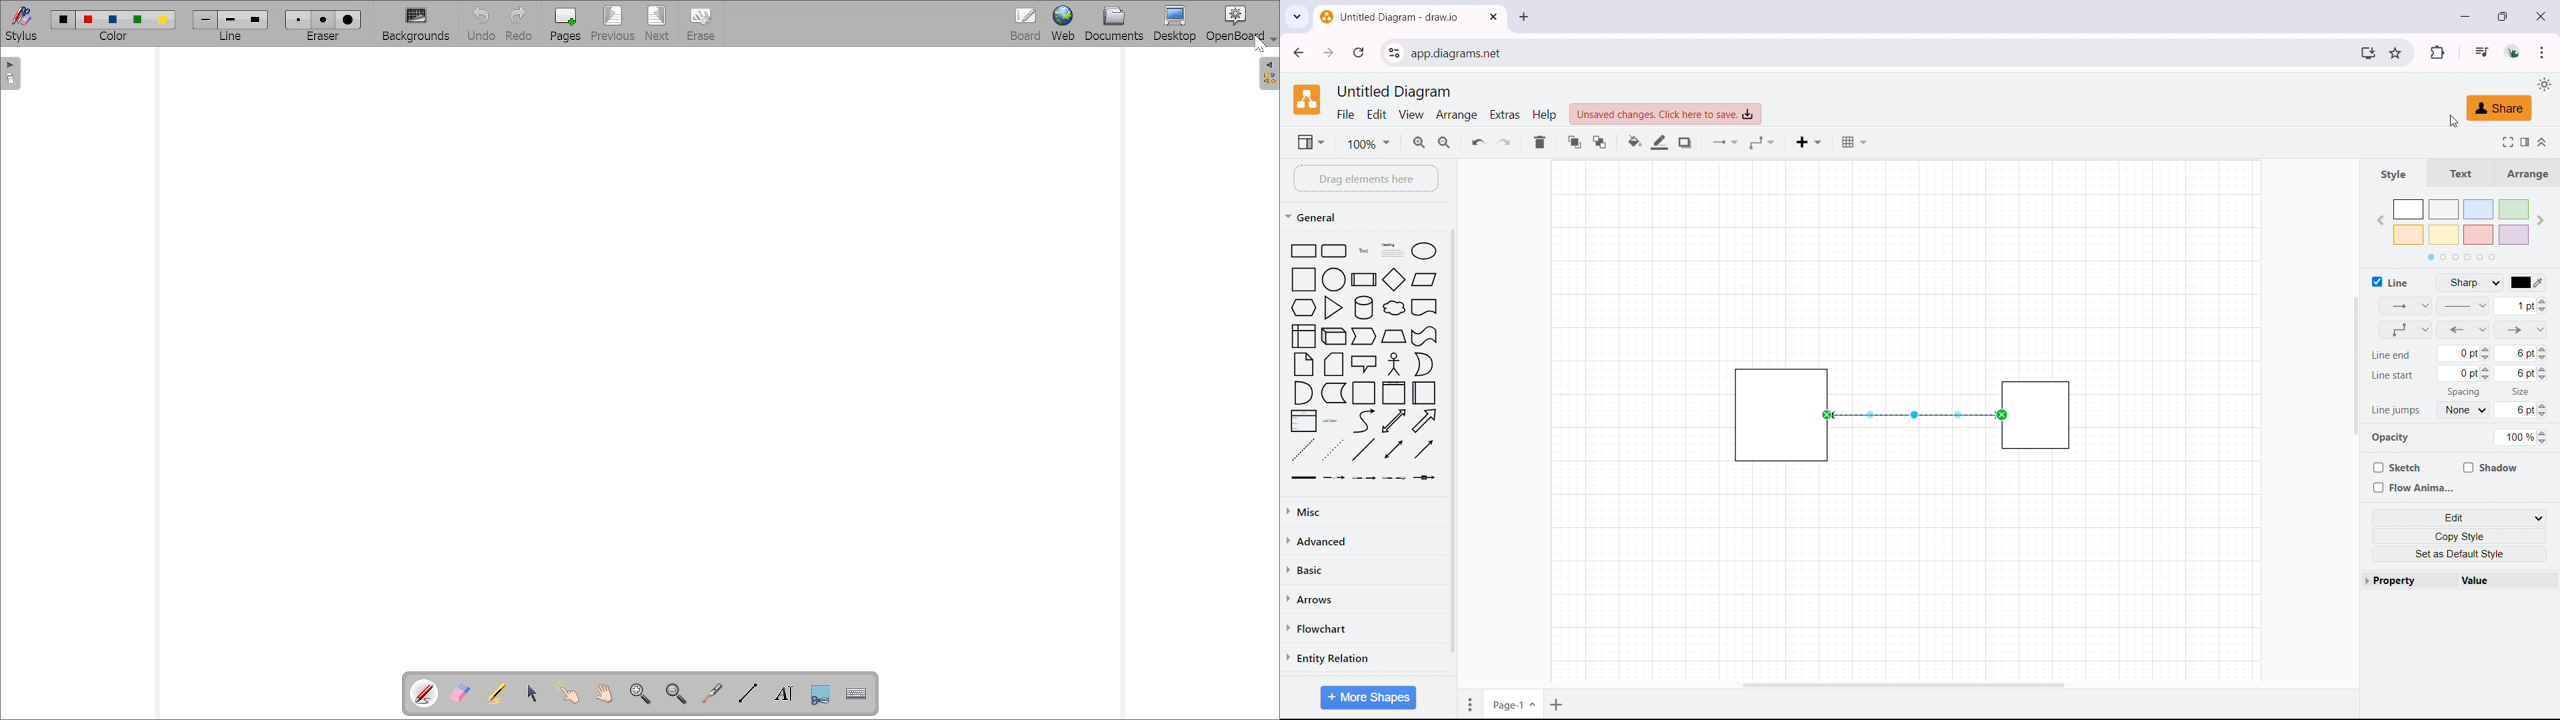  Describe the element at coordinates (2463, 553) in the screenshot. I see `set as default style` at that location.